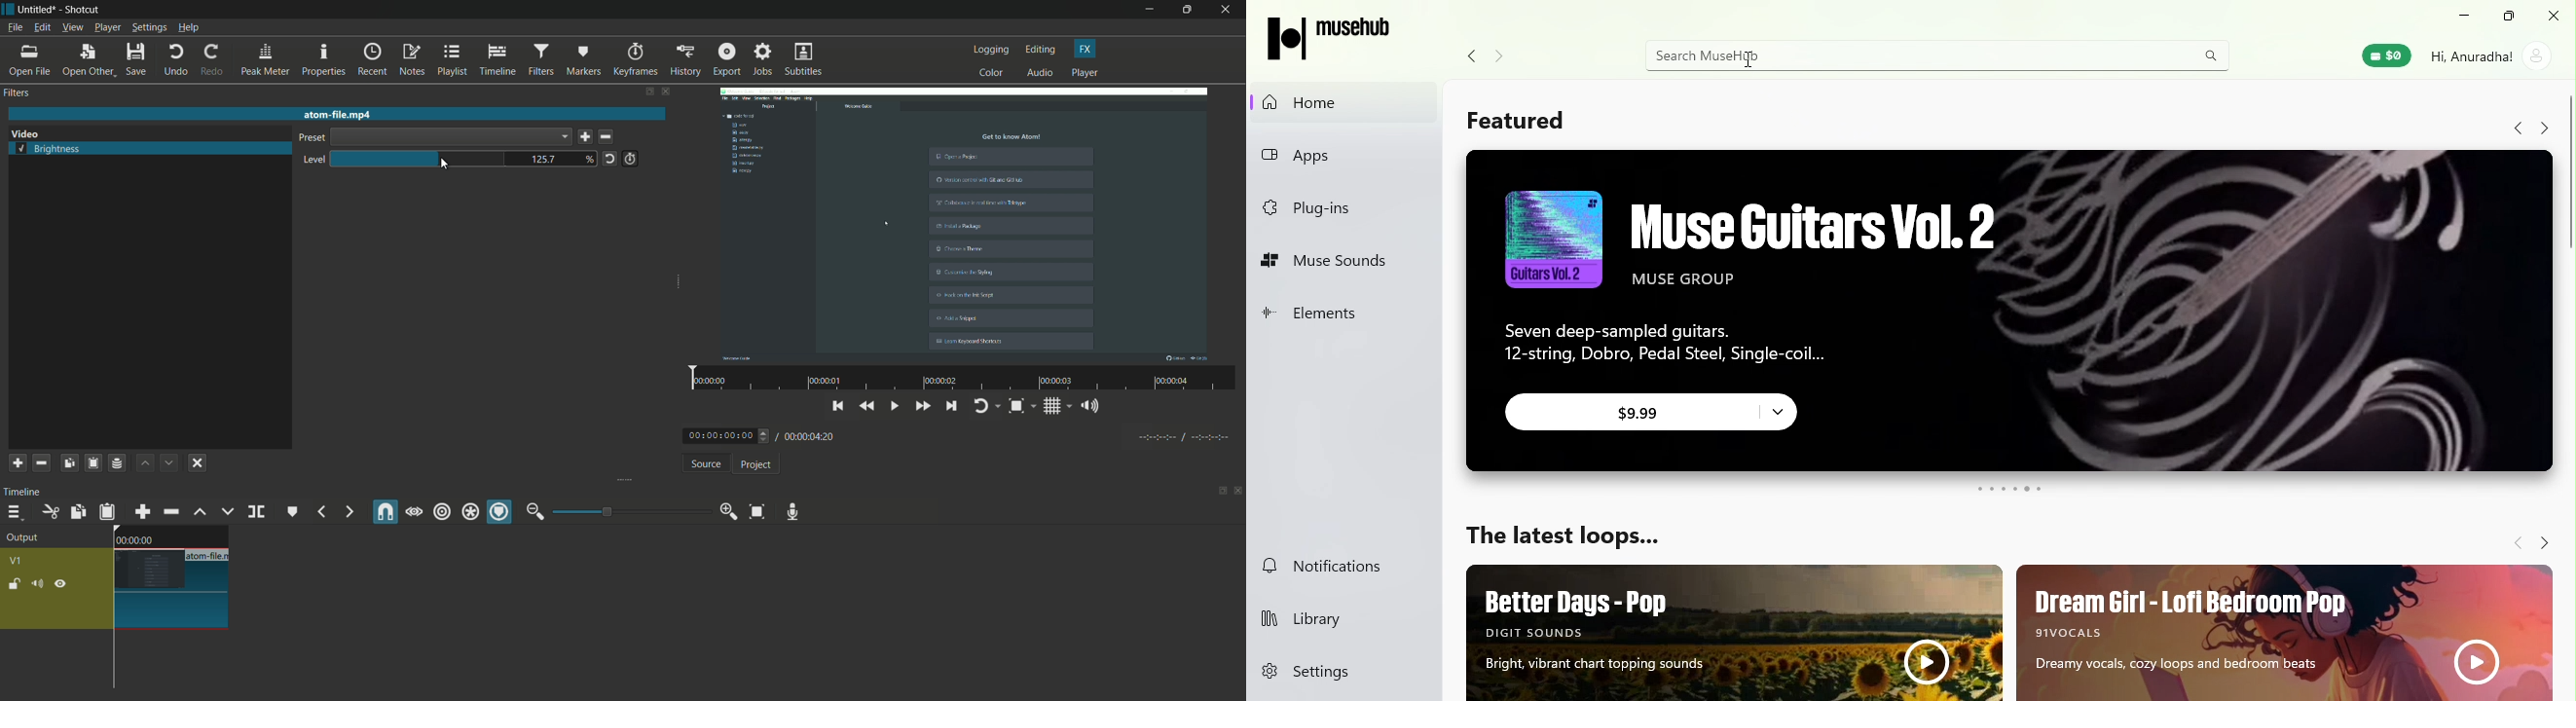  I want to click on zoom bar, so click(626, 511).